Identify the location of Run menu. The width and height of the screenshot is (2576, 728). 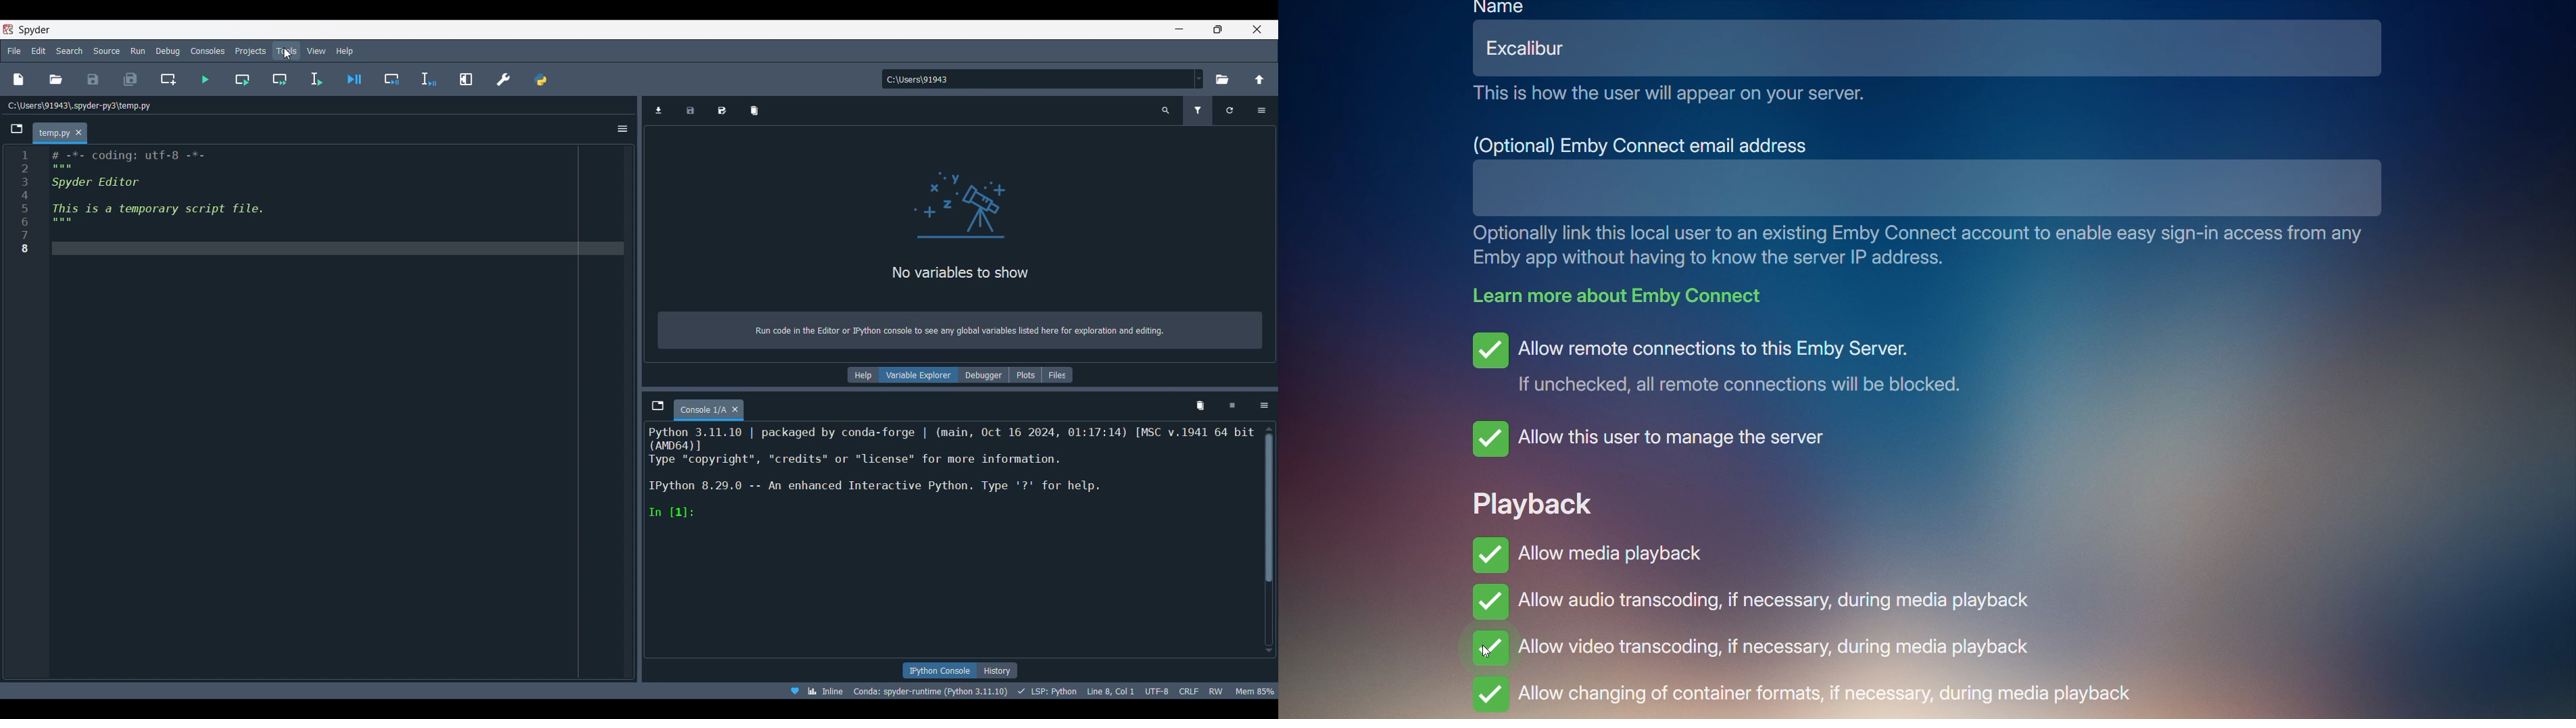
(138, 51).